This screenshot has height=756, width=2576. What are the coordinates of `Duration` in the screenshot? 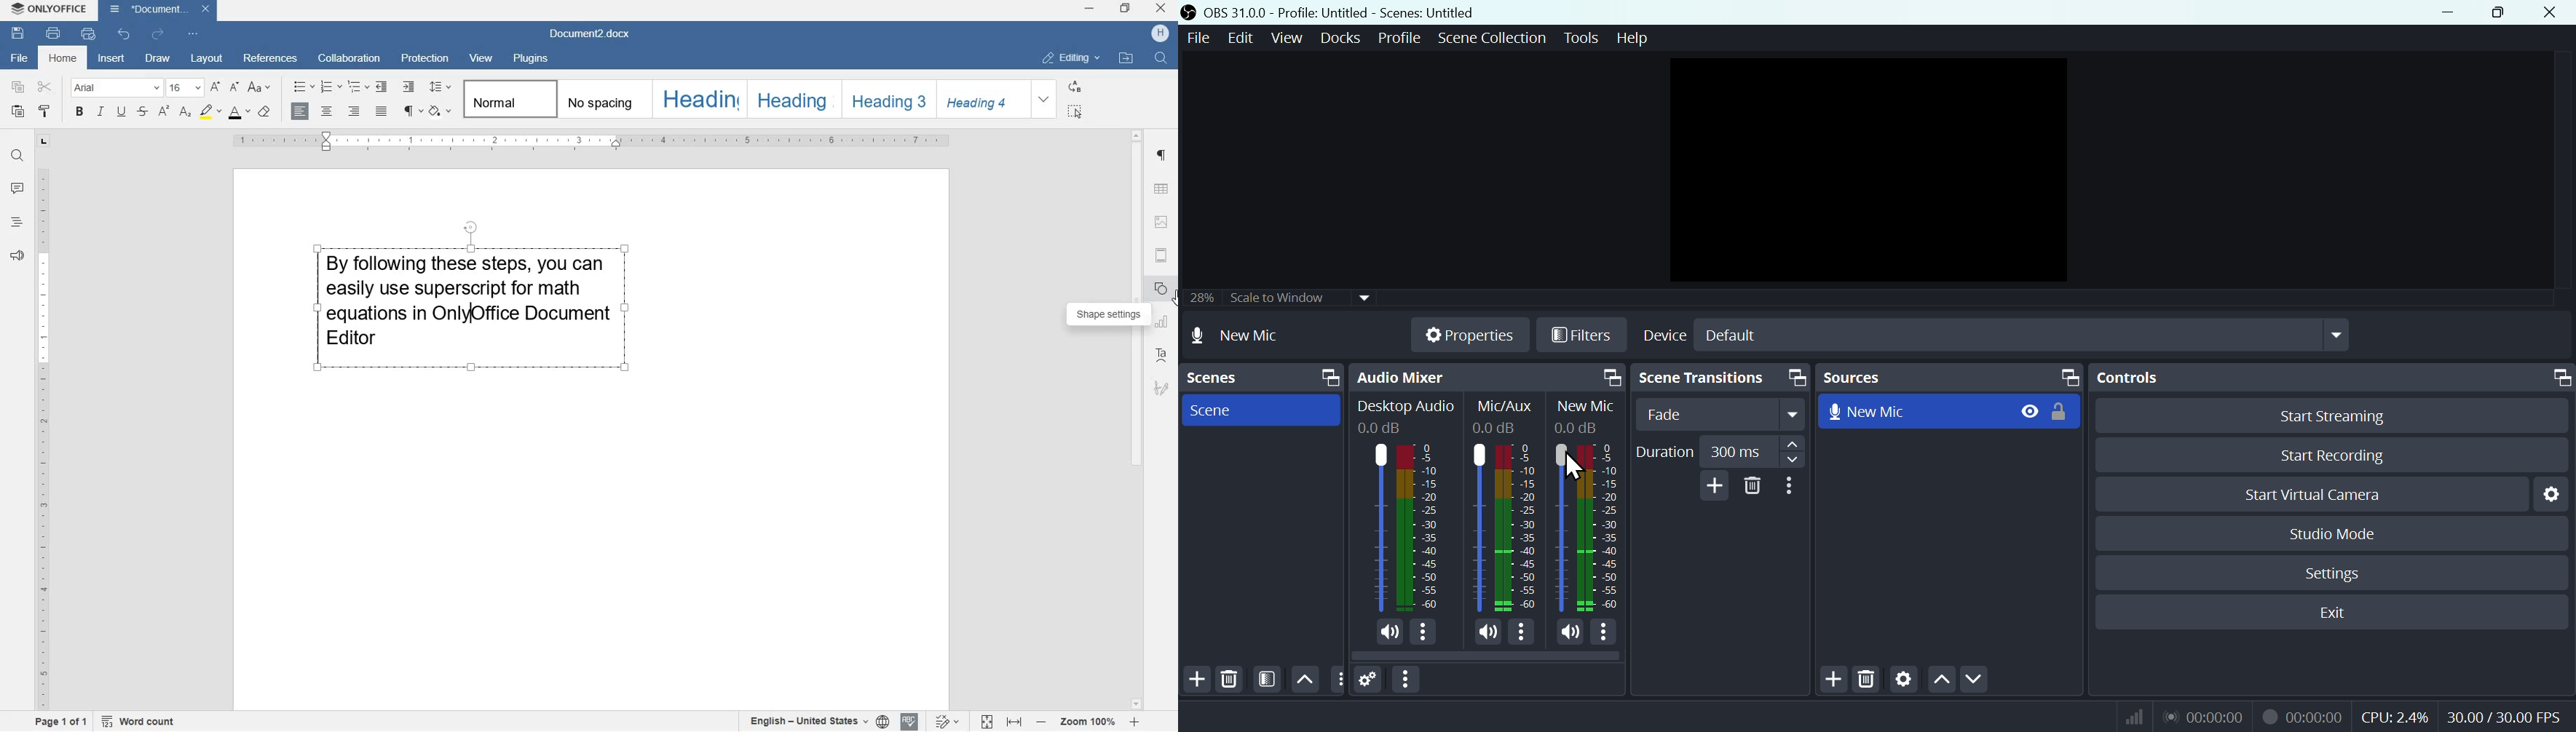 It's located at (1718, 452).